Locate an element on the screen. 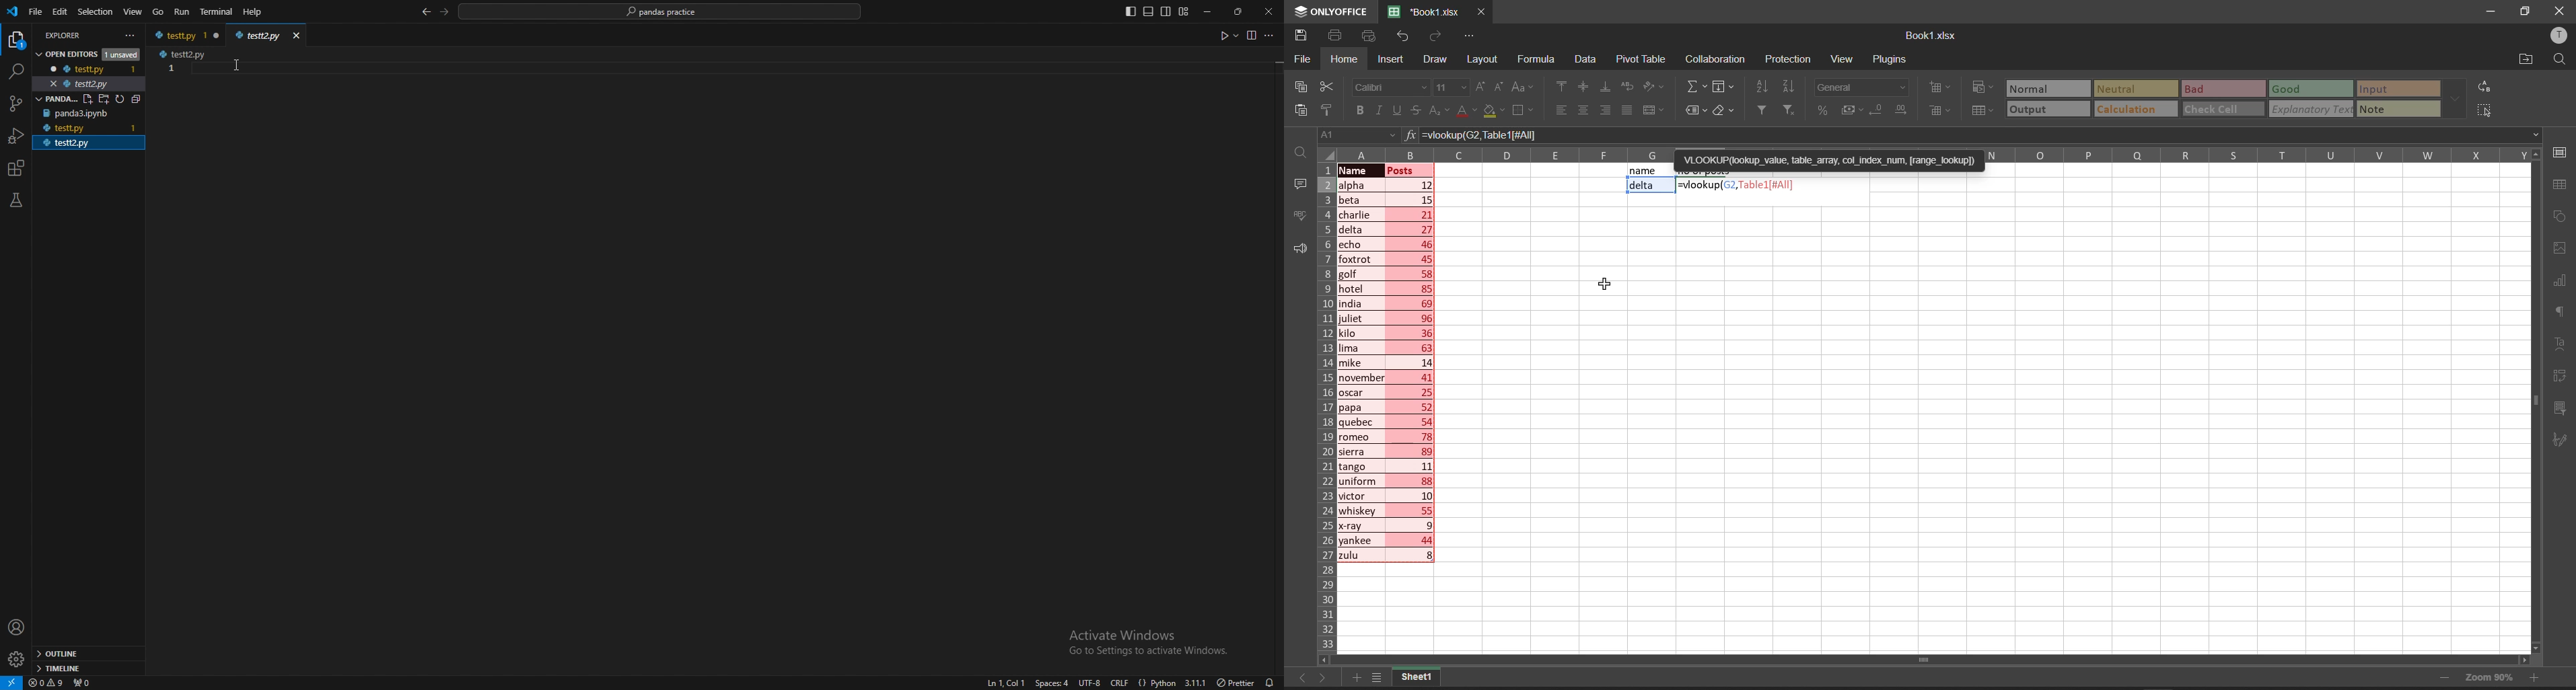 Image resolution: width=2576 pixels, height=700 pixels. clear is located at coordinates (1724, 111).